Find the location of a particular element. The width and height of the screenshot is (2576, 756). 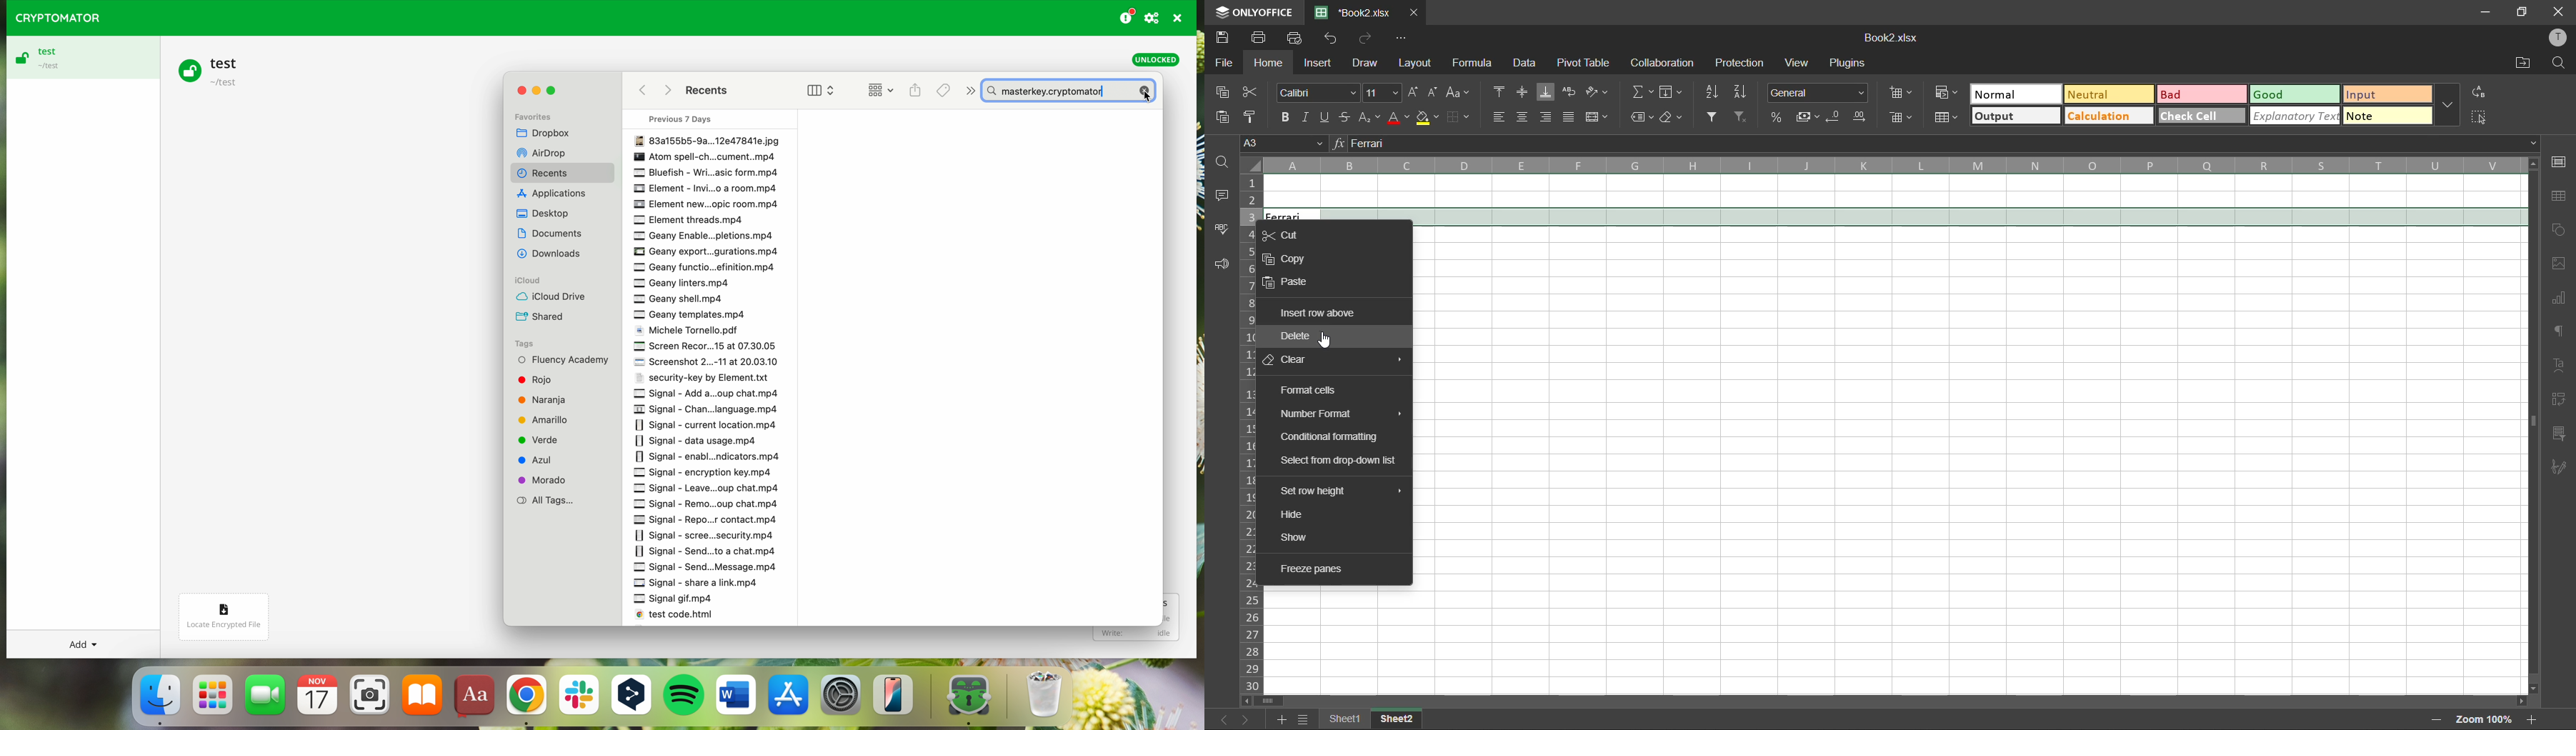

redo is located at coordinates (1365, 39).